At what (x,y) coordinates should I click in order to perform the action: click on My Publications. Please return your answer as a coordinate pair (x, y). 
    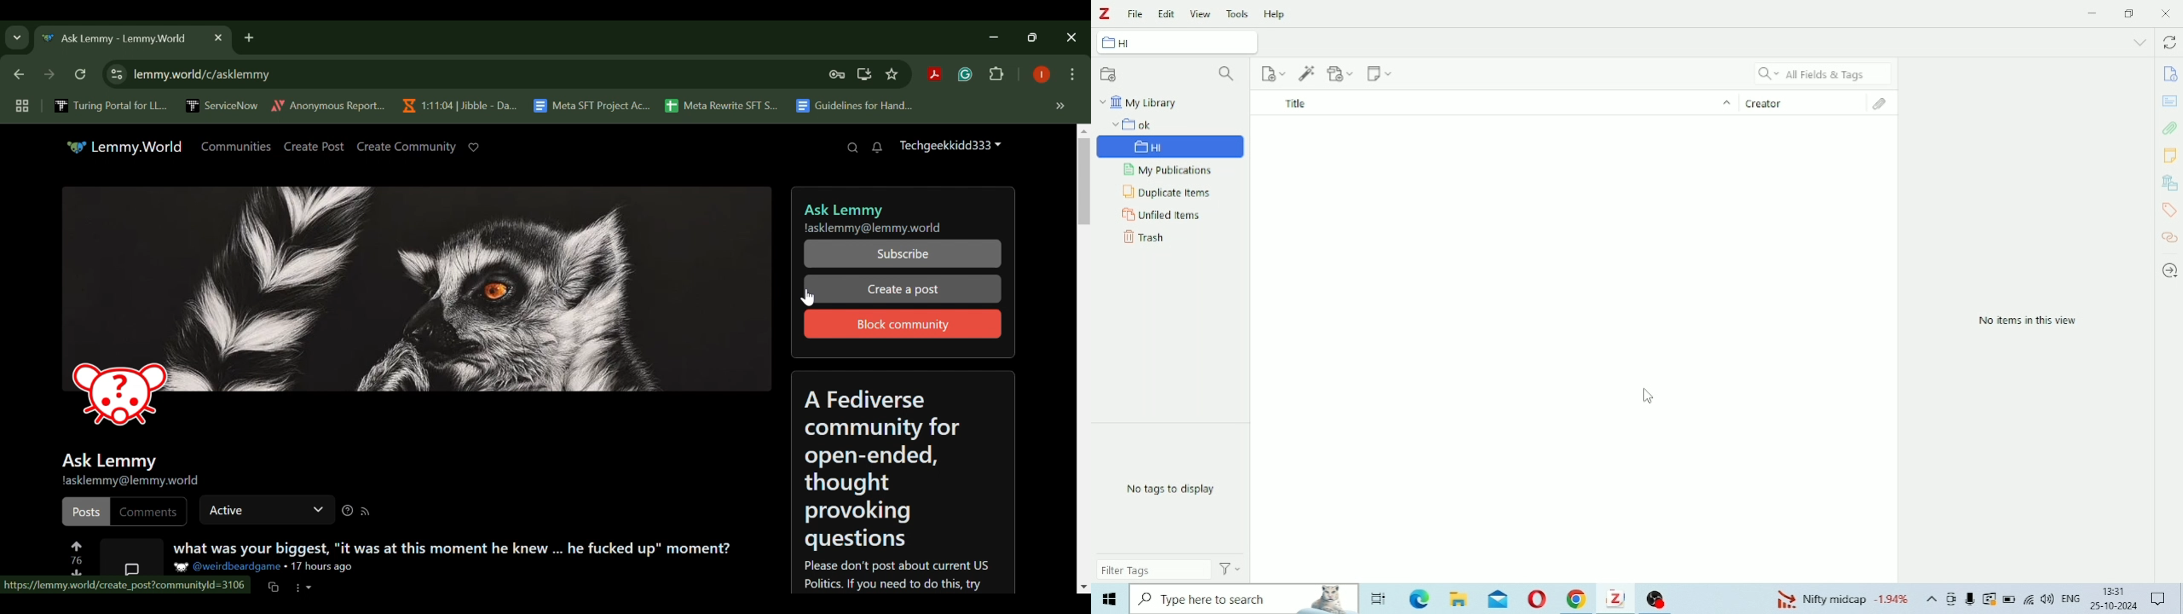
    Looking at the image, I should click on (1176, 171).